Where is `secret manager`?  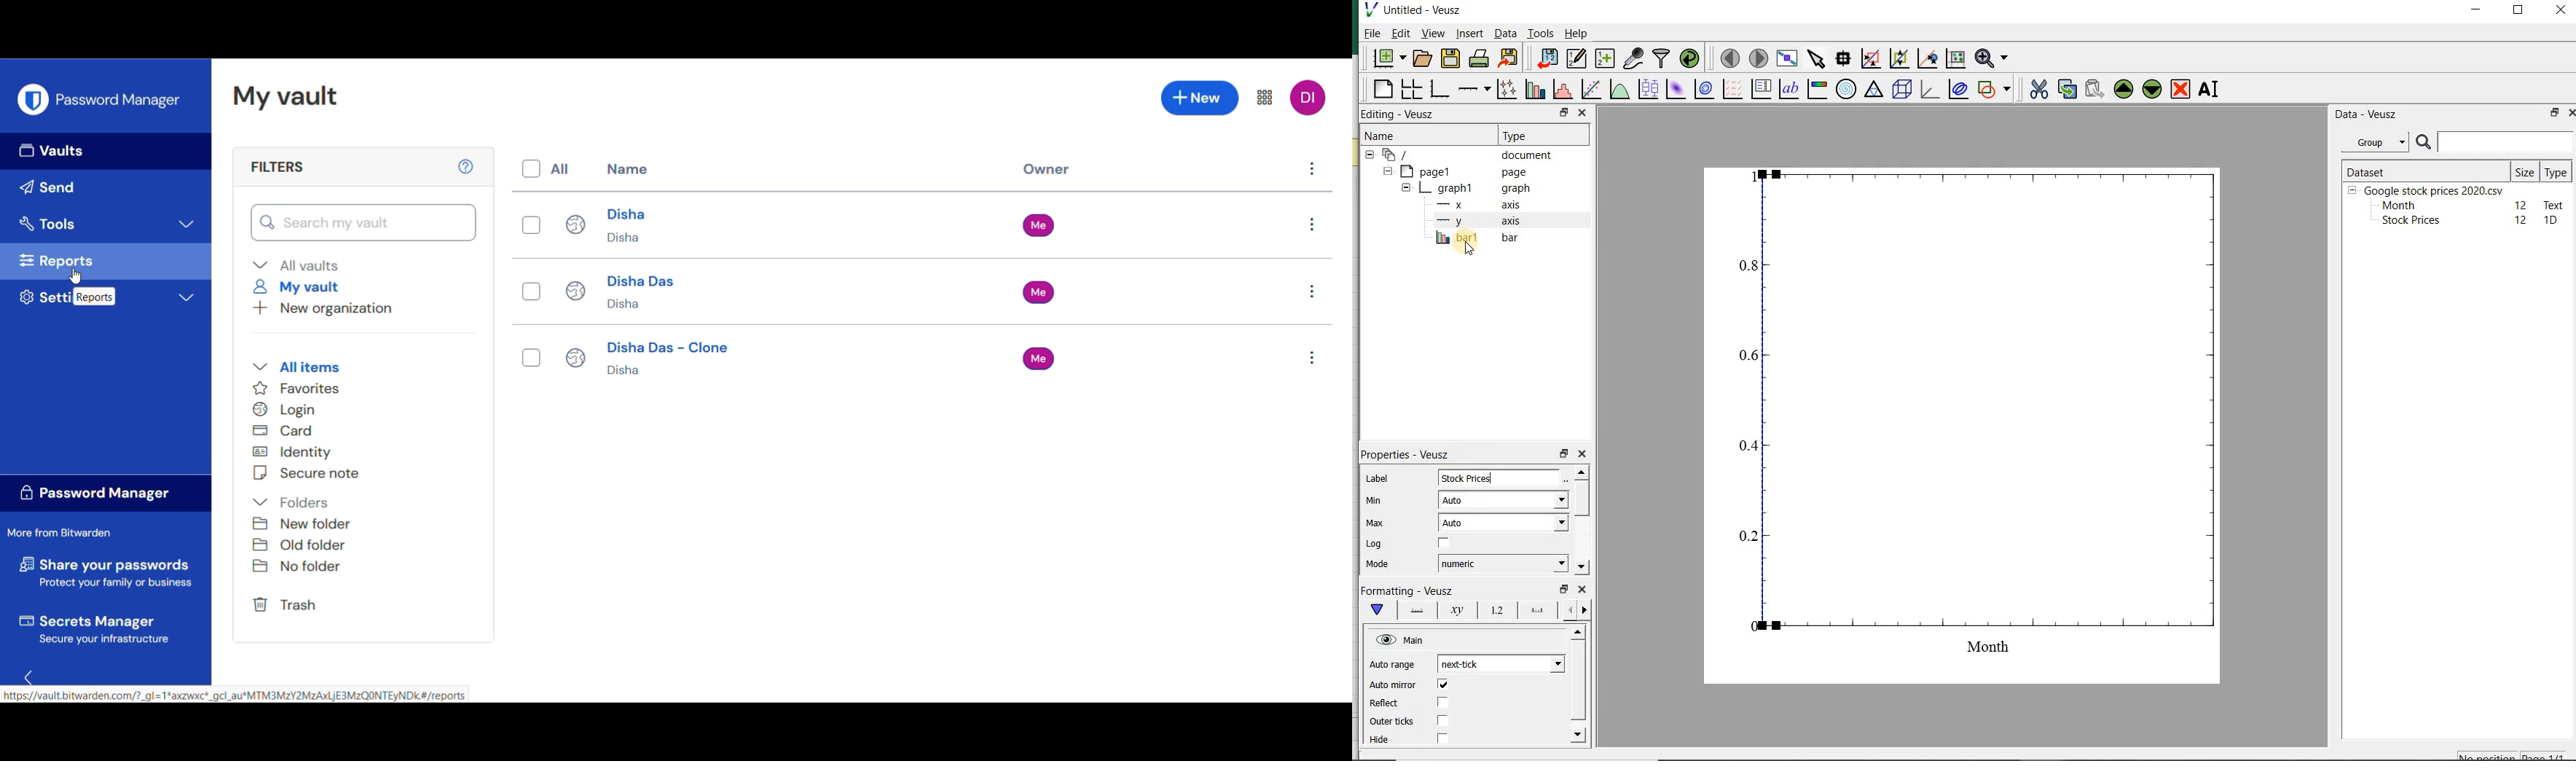 secret manager is located at coordinates (104, 626).